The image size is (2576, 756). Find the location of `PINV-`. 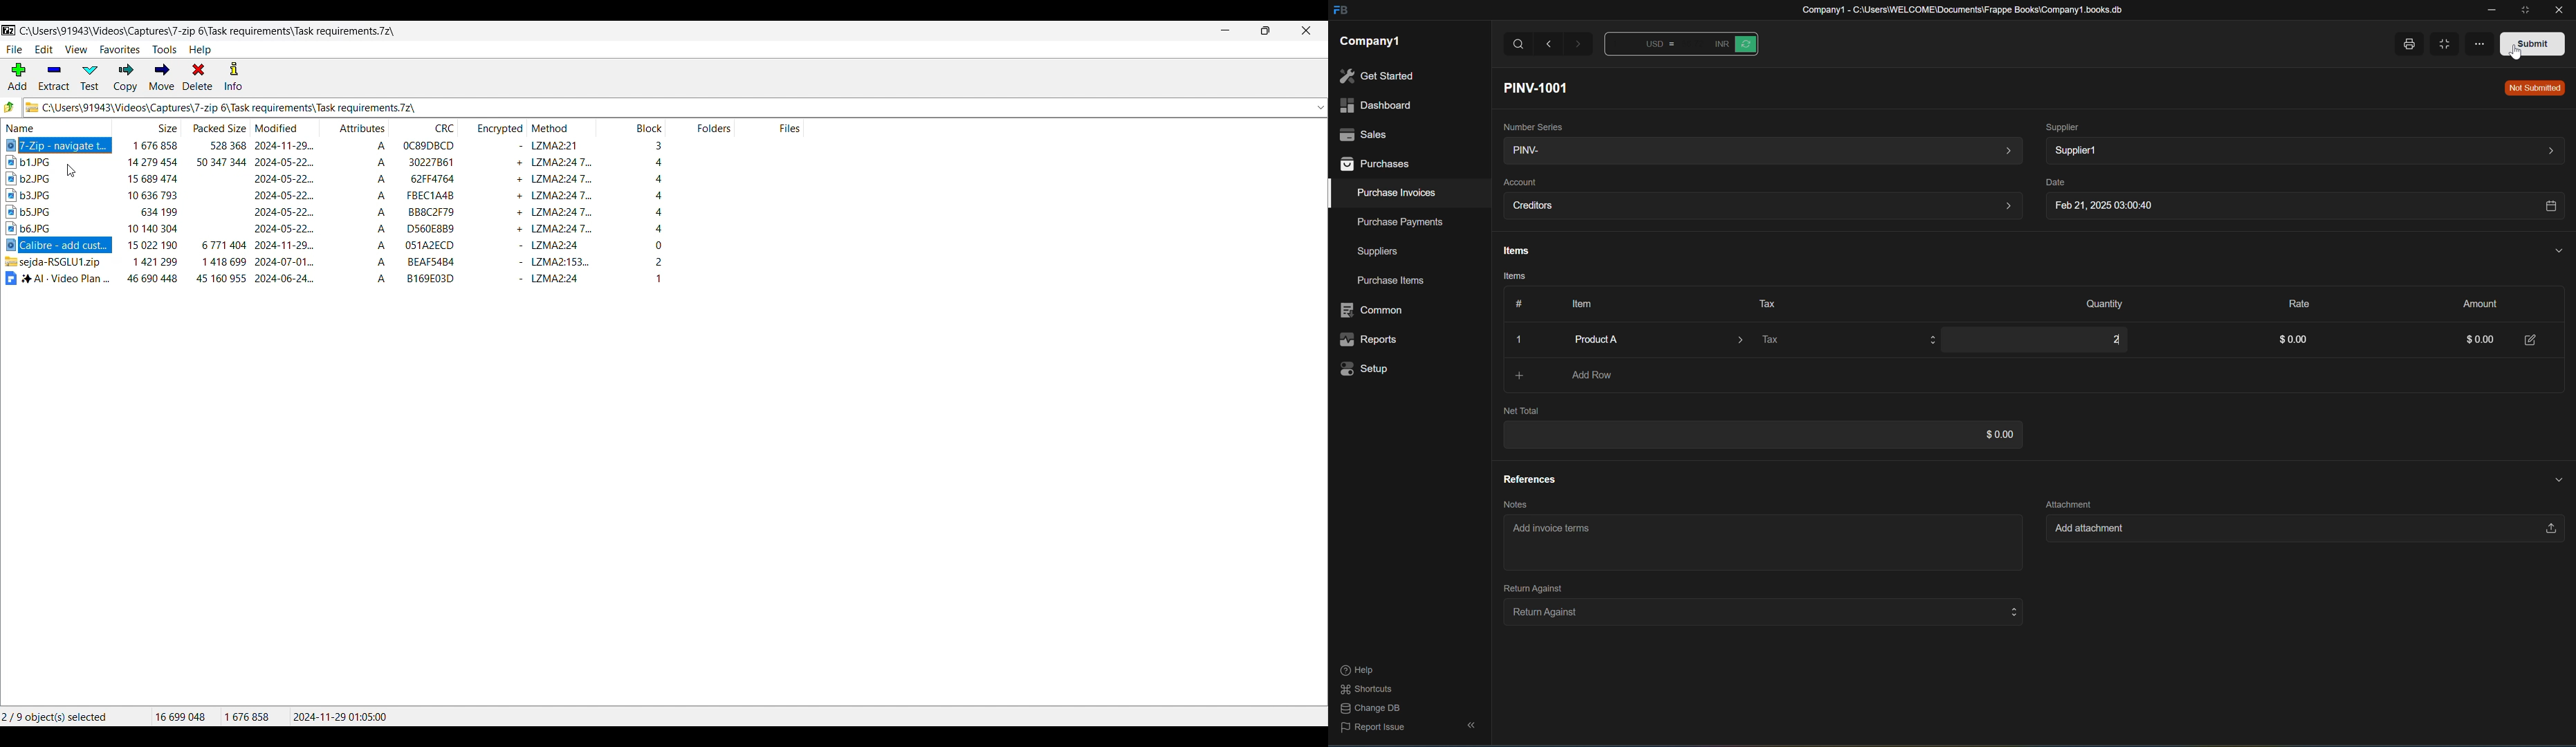

PINV- is located at coordinates (1759, 152).